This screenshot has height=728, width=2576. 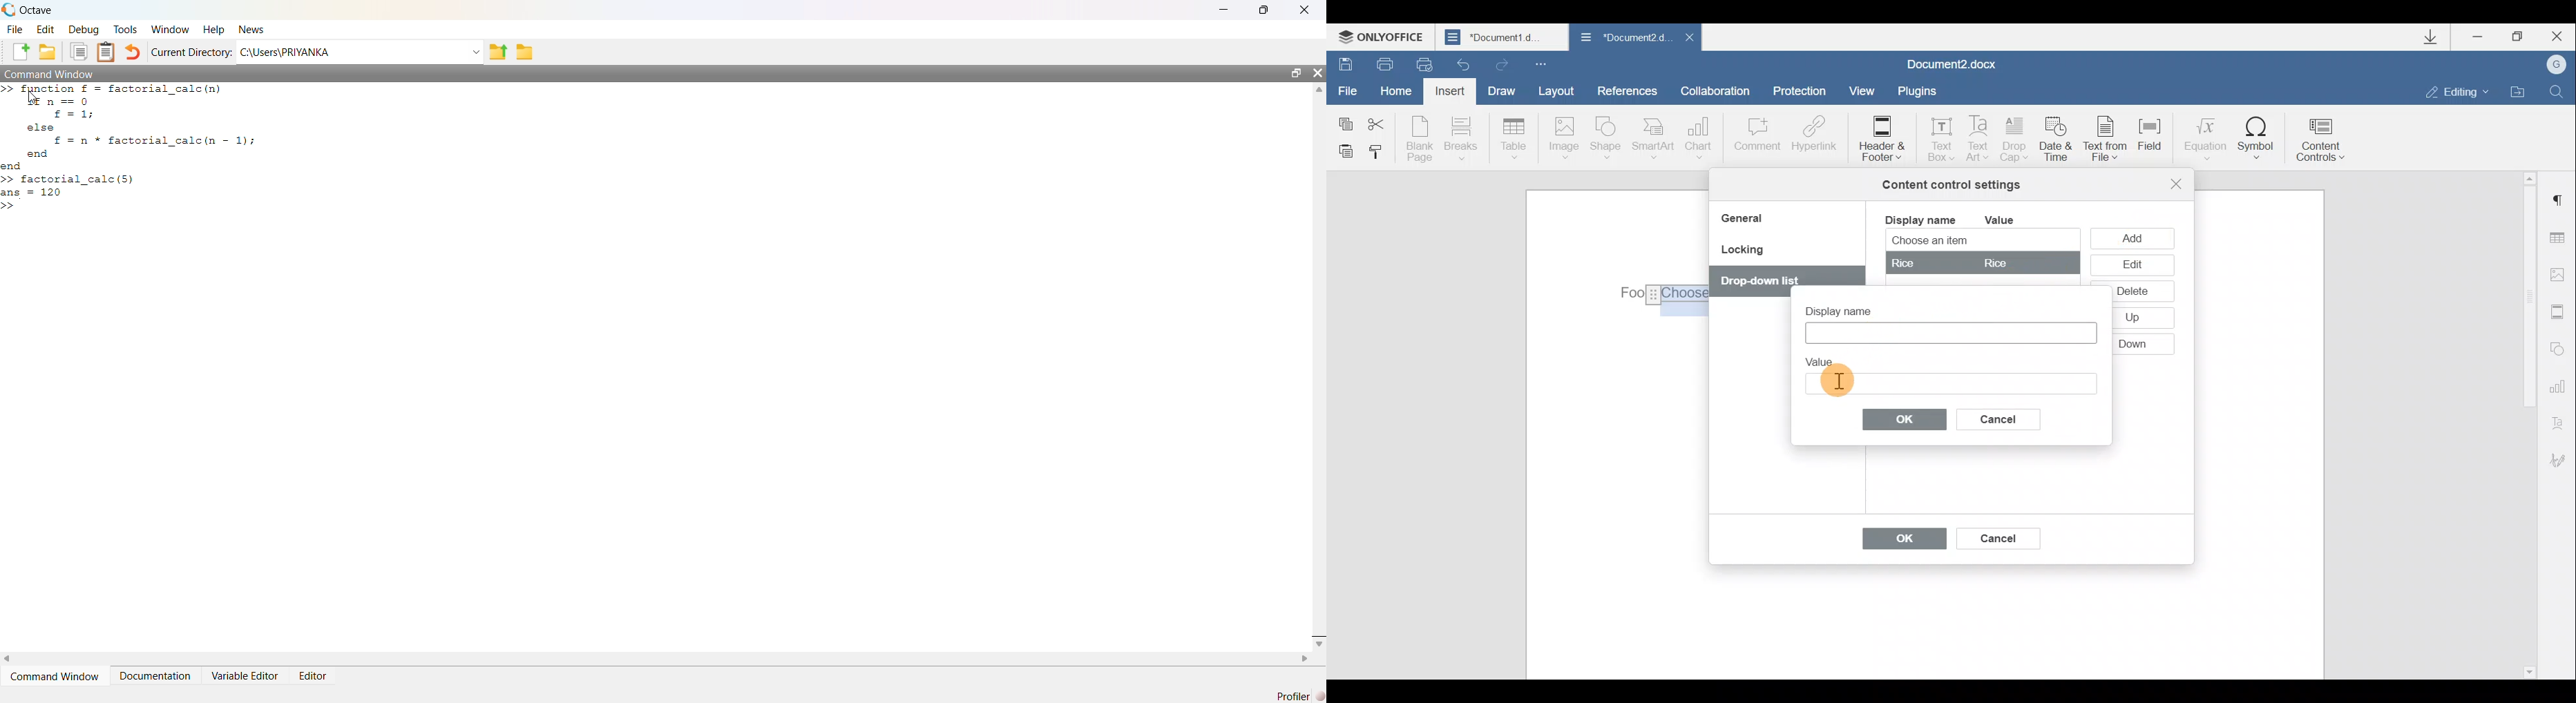 I want to click on Add, so click(x=2136, y=238).